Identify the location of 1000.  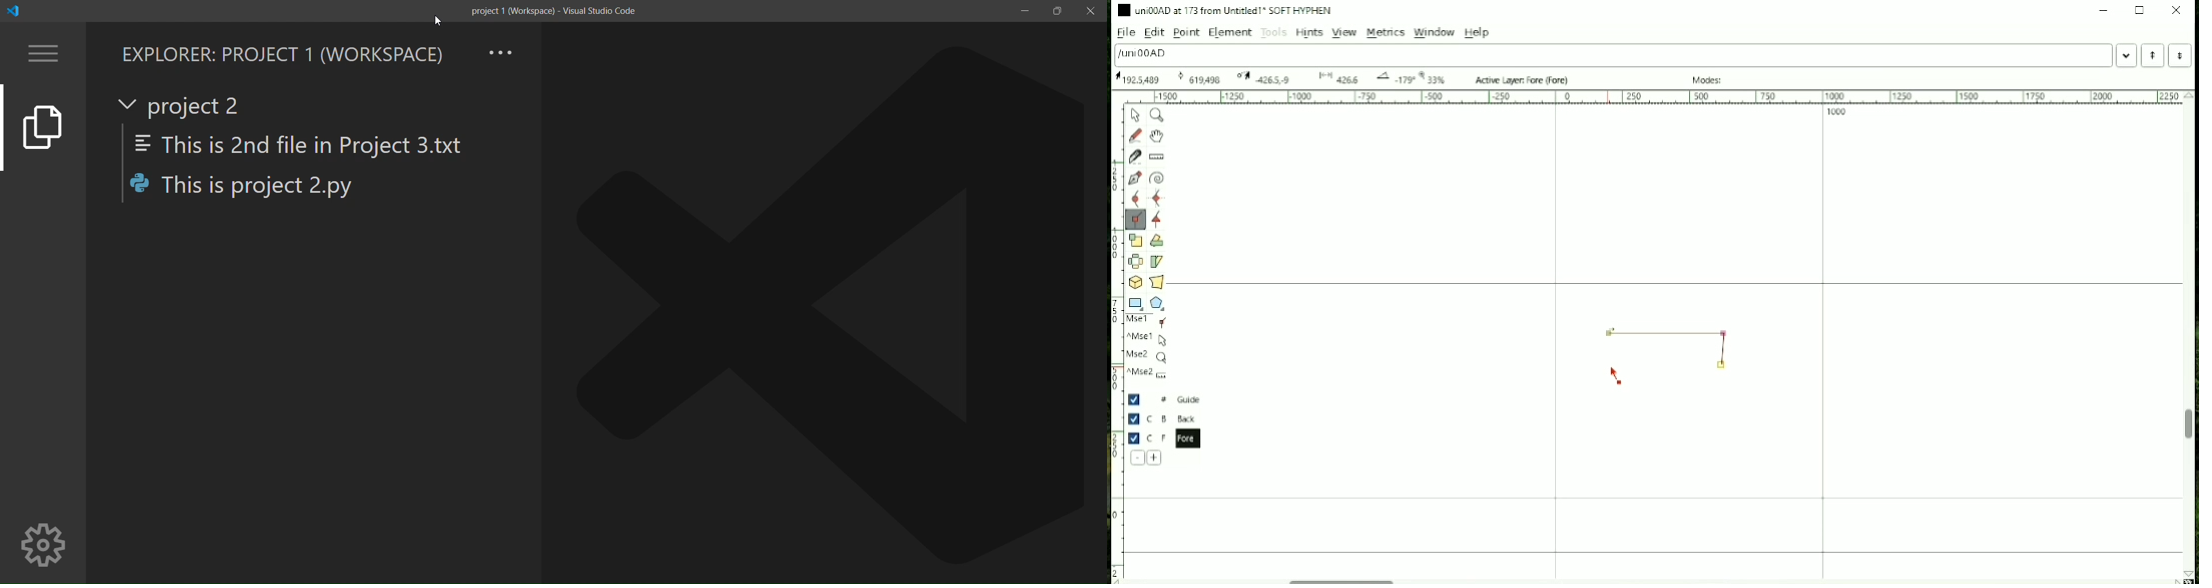
(1837, 113).